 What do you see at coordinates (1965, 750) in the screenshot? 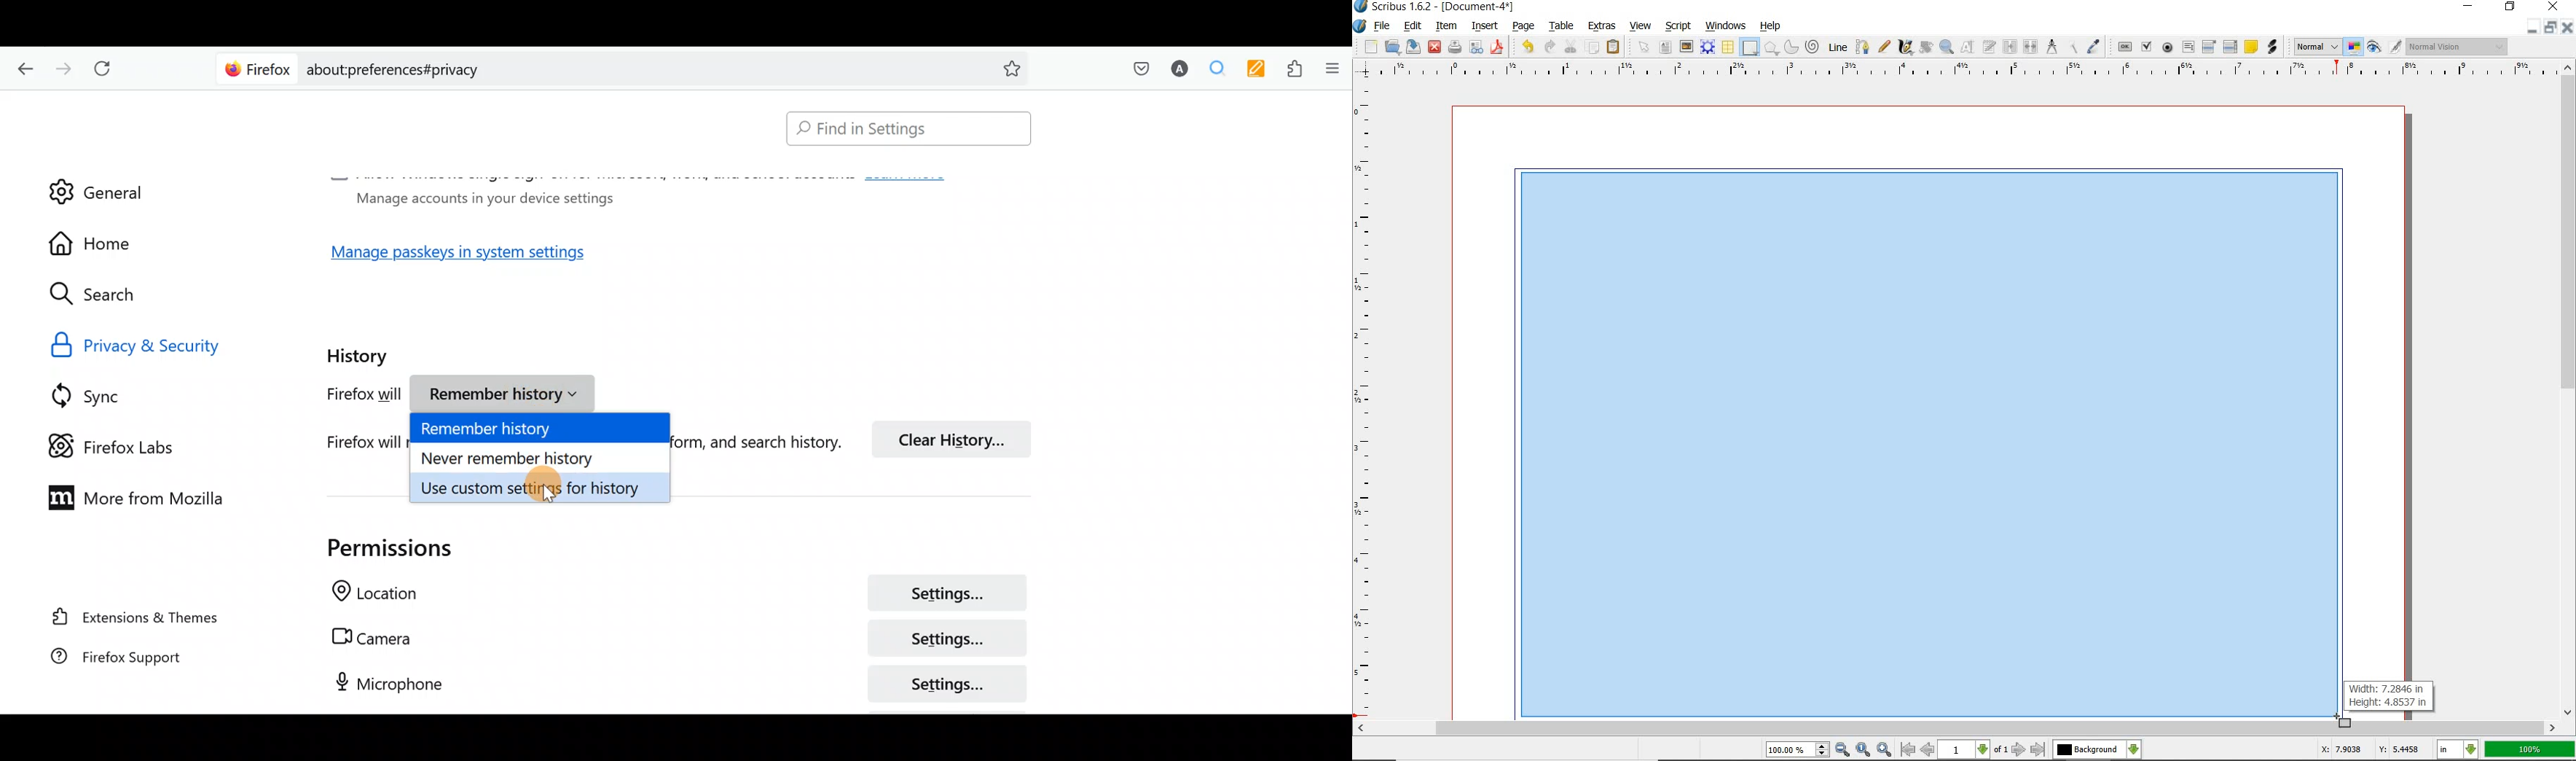
I see `1` at bounding box center [1965, 750].